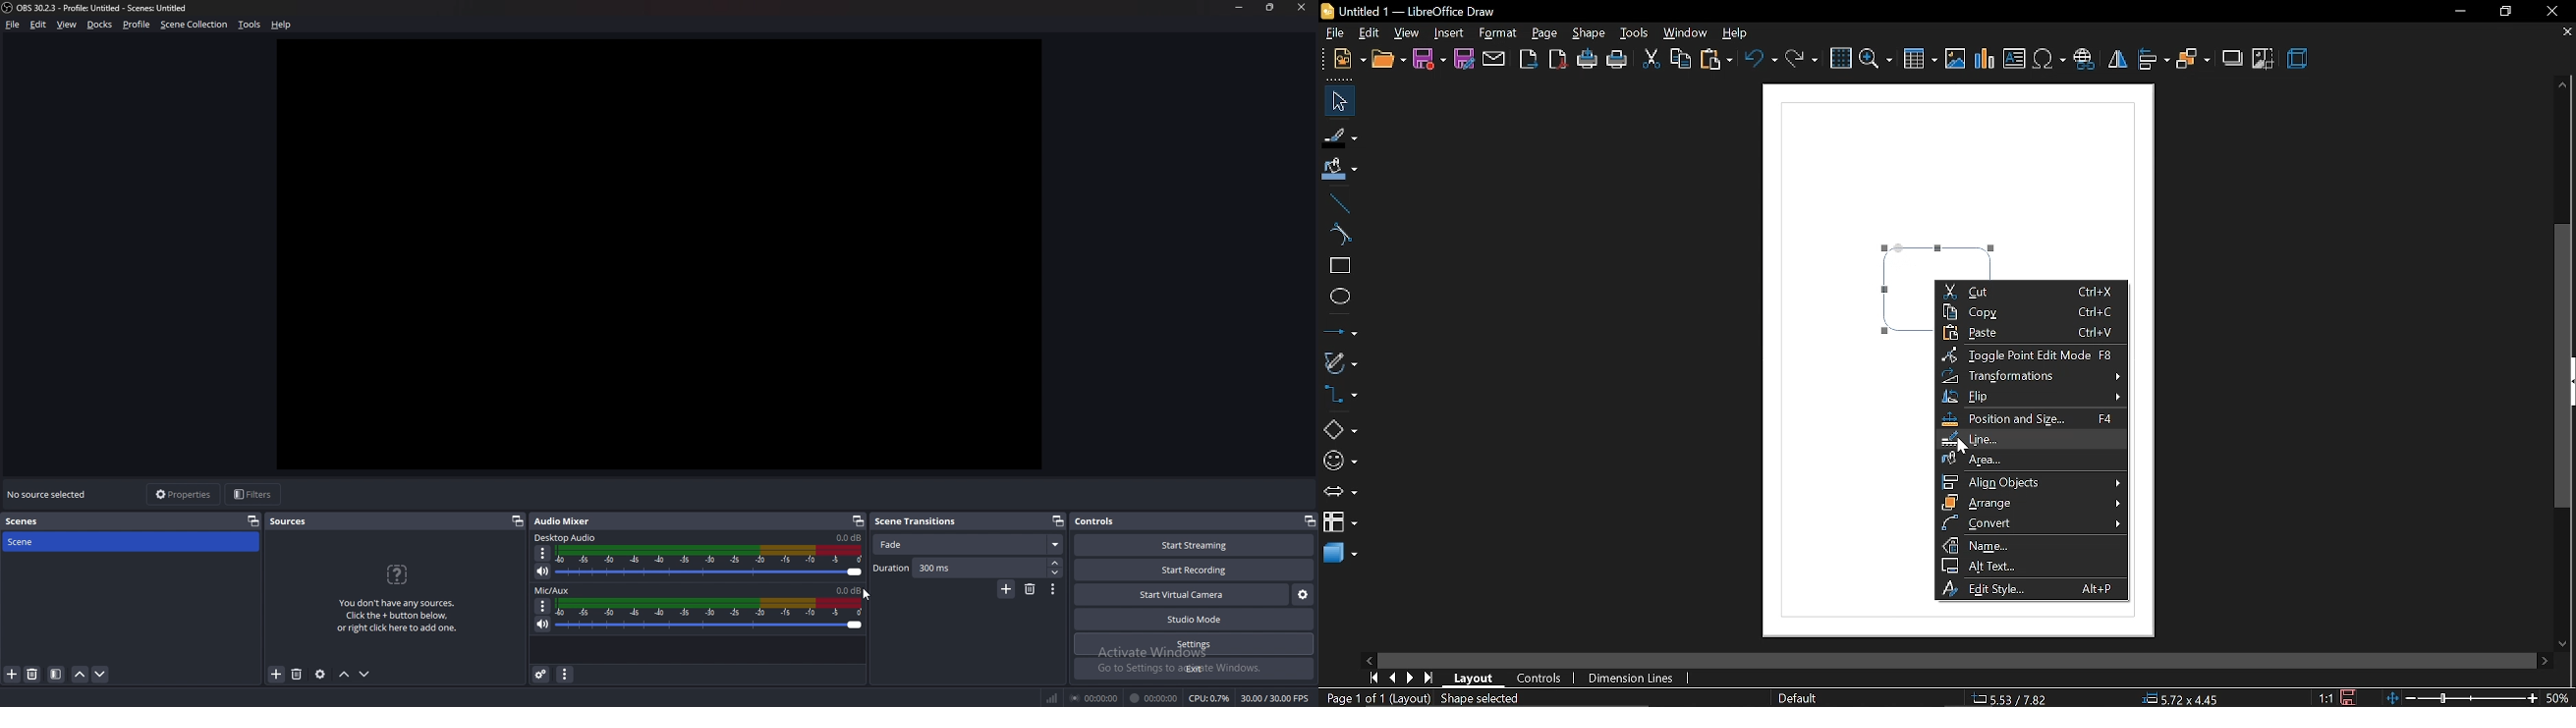 The height and width of the screenshot is (728, 2576). What do you see at coordinates (1372, 678) in the screenshot?
I see `go to first page` at bounding box center [1372, 678].